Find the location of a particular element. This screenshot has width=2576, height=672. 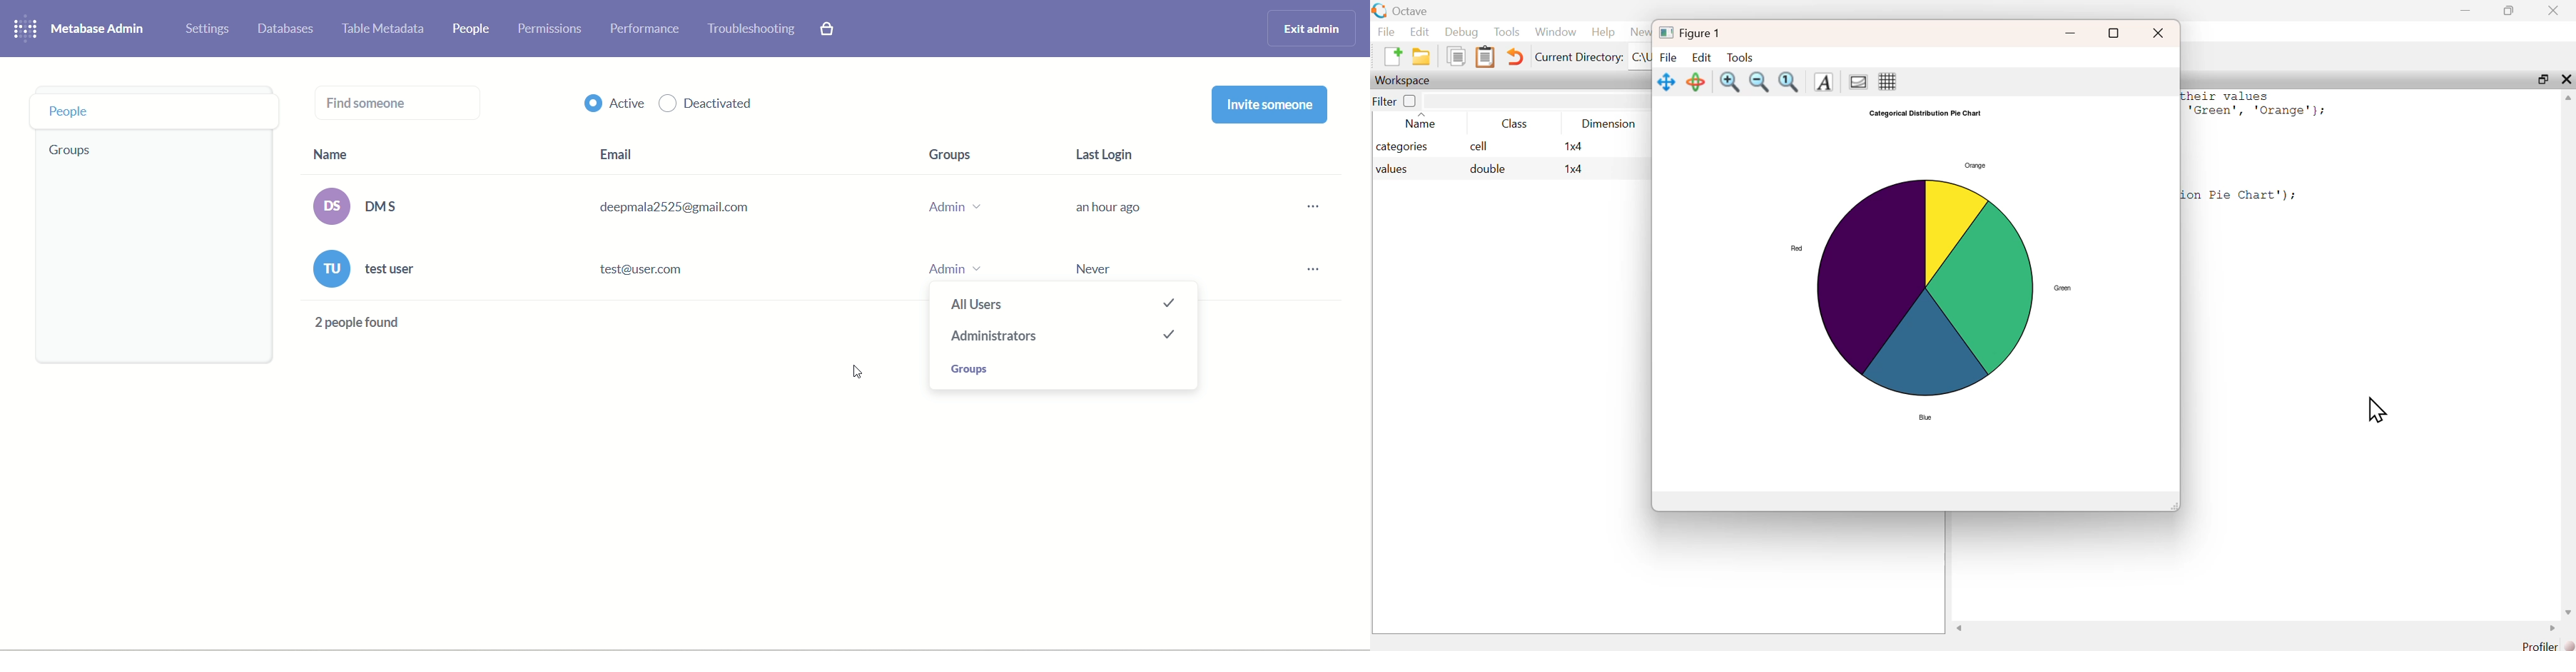

Tools is located at coordinates (1741, 57).